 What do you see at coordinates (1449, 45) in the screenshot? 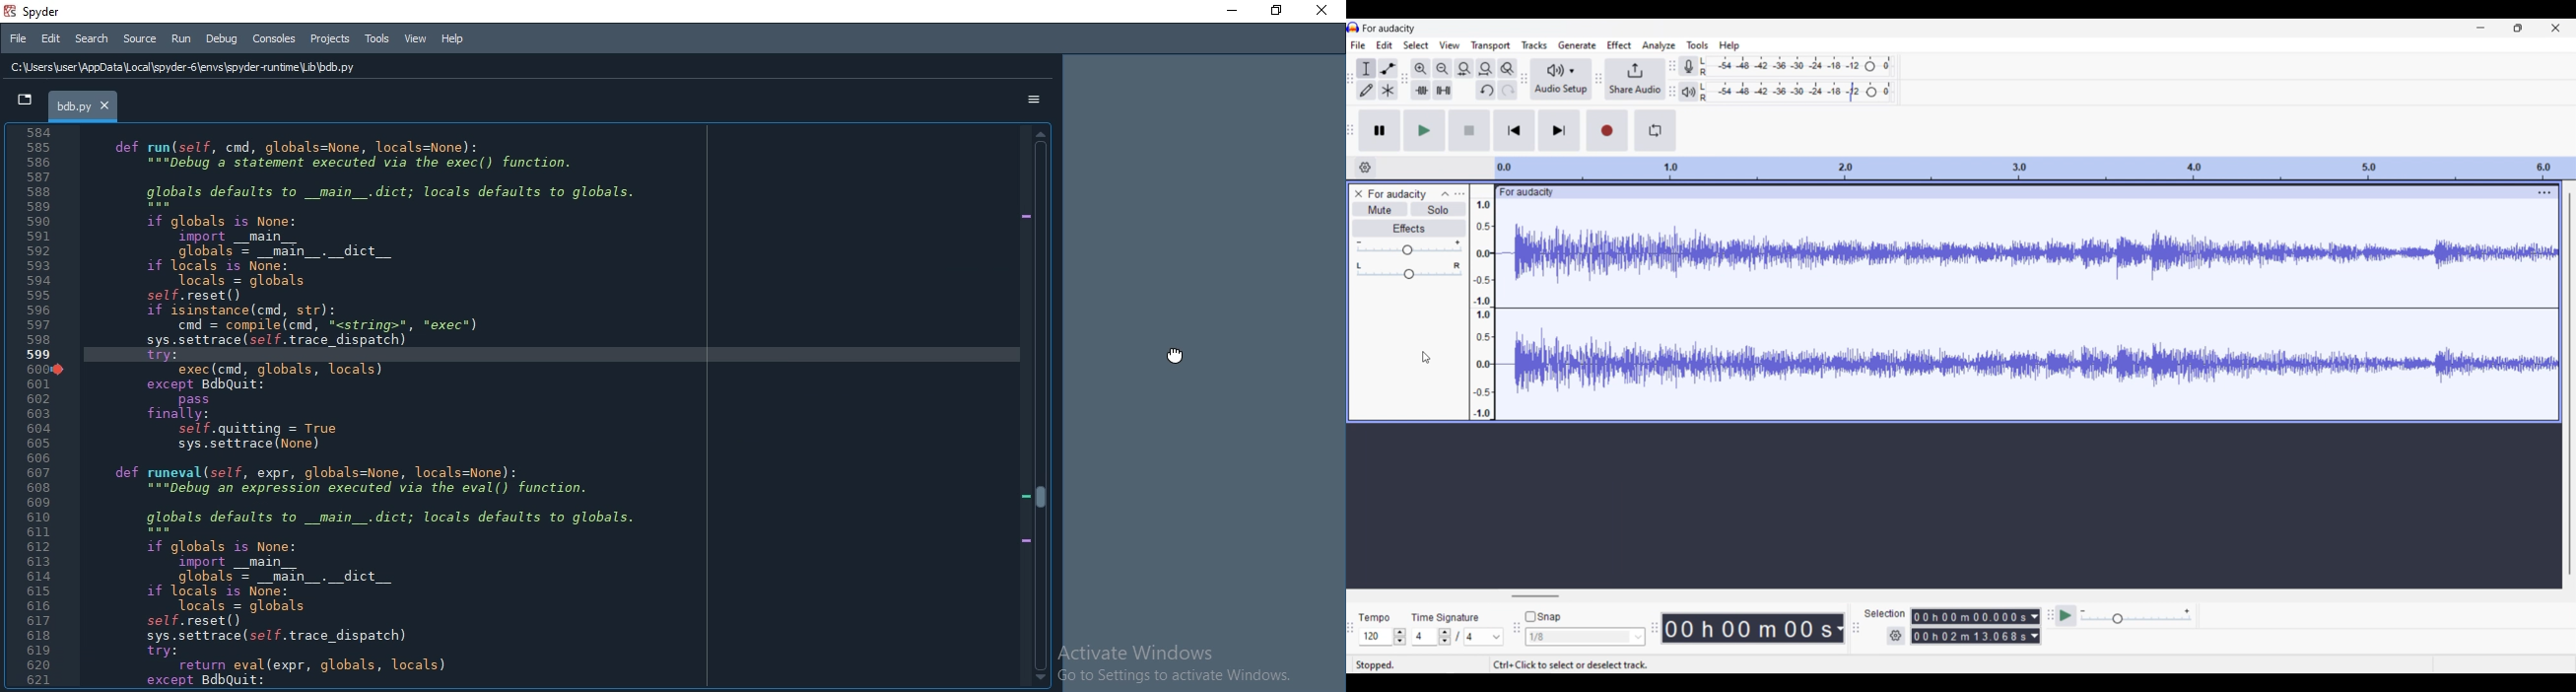
I see `View` at bounding box center [1449, 45].